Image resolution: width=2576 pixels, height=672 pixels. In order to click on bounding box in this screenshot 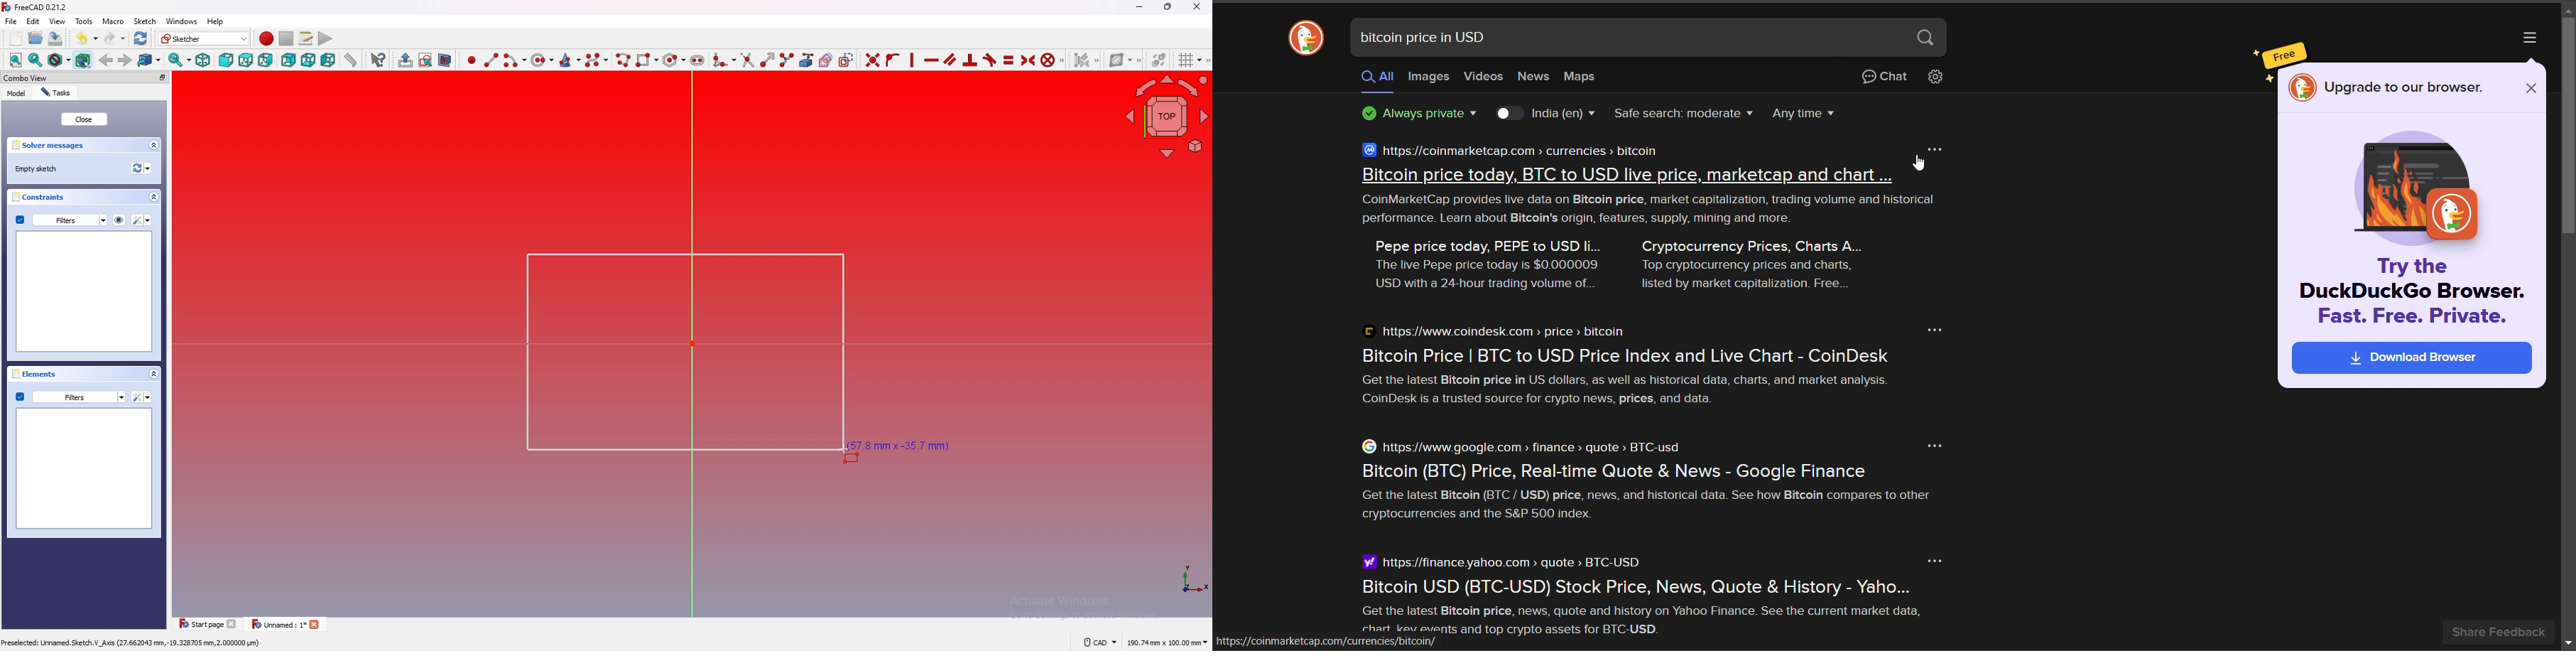, I will do `click(83, 60)`.